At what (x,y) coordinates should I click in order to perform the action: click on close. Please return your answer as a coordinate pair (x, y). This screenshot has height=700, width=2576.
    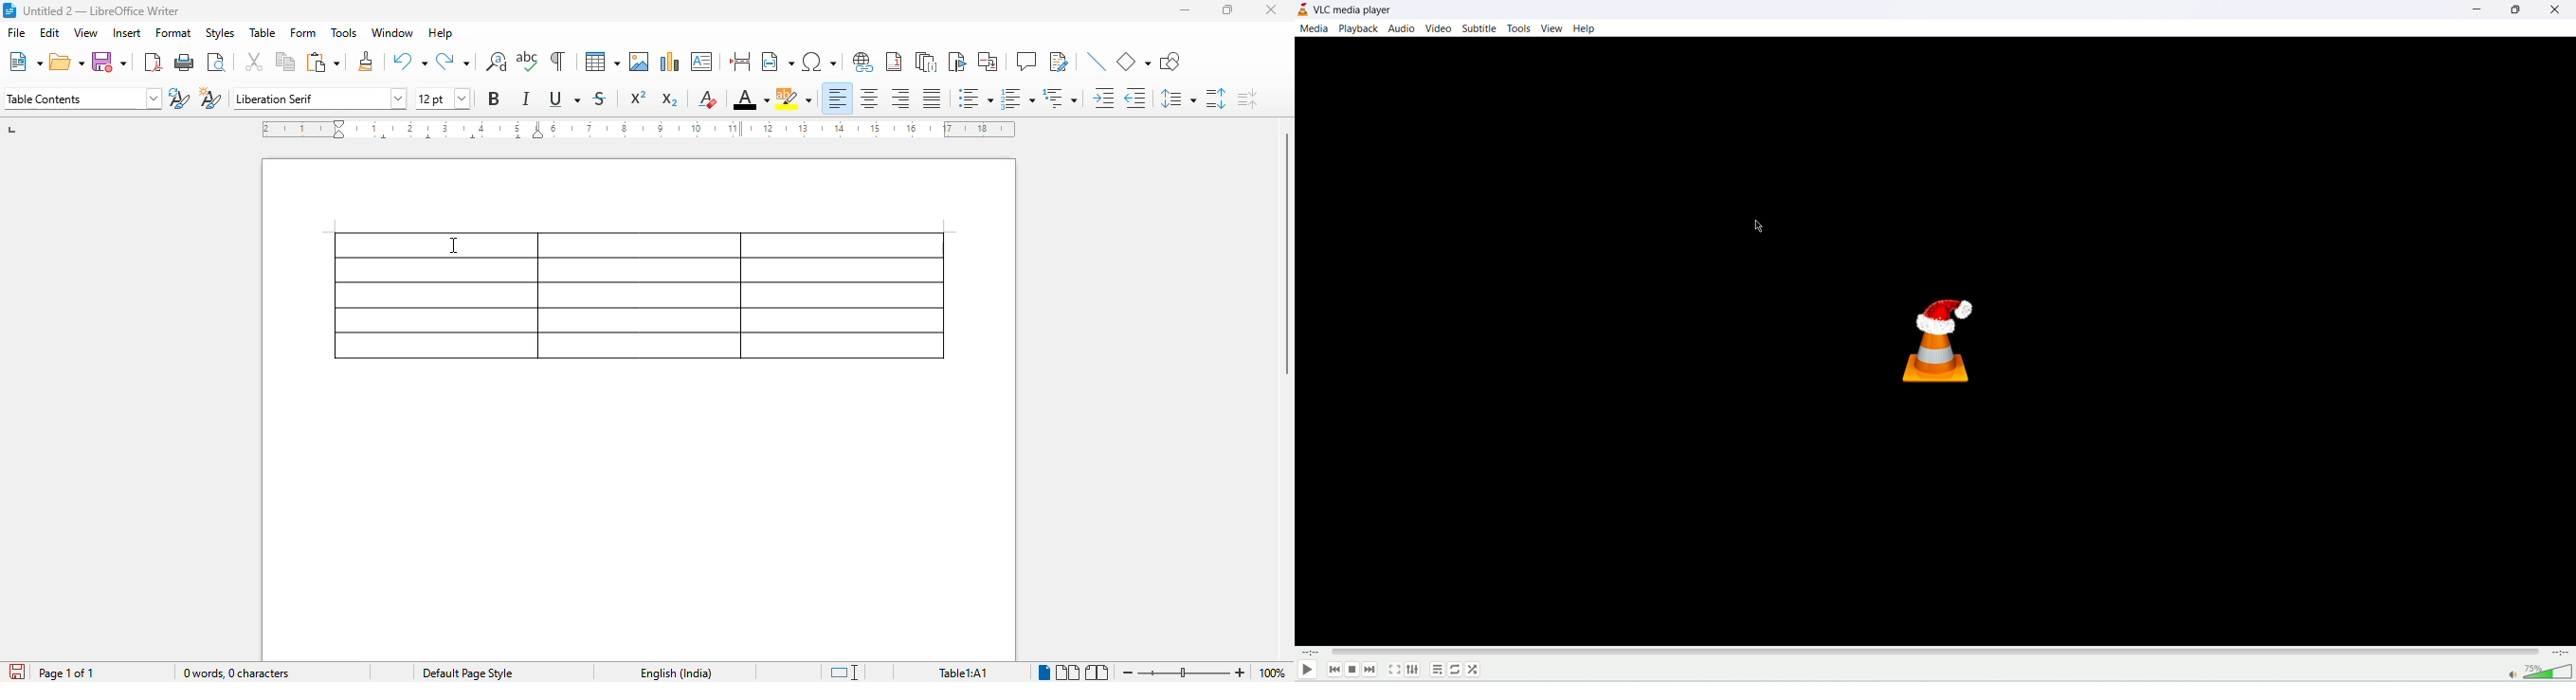
    Looking at the image, I should click on (2556, 10).